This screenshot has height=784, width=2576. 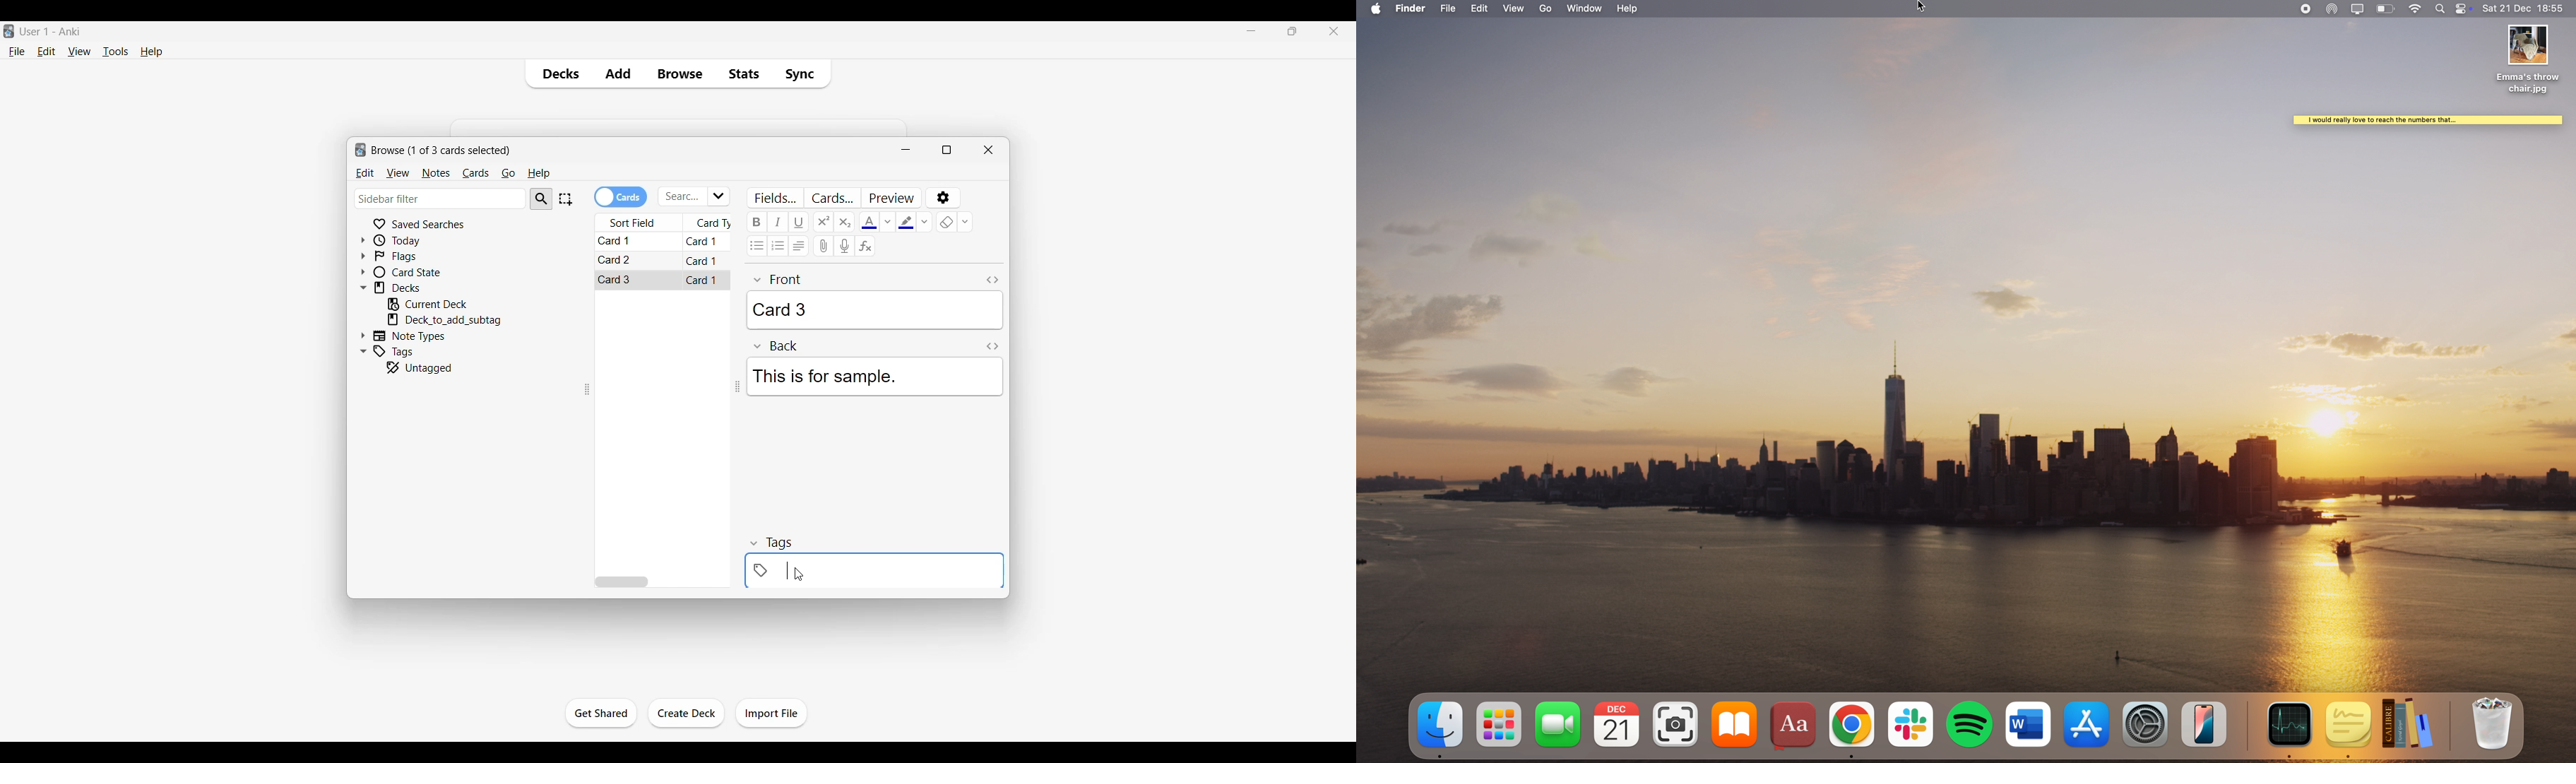 What do you see at coordinates (874, 310) in the screenshot?
I see `Card 3` at bounding box center [874, 310].